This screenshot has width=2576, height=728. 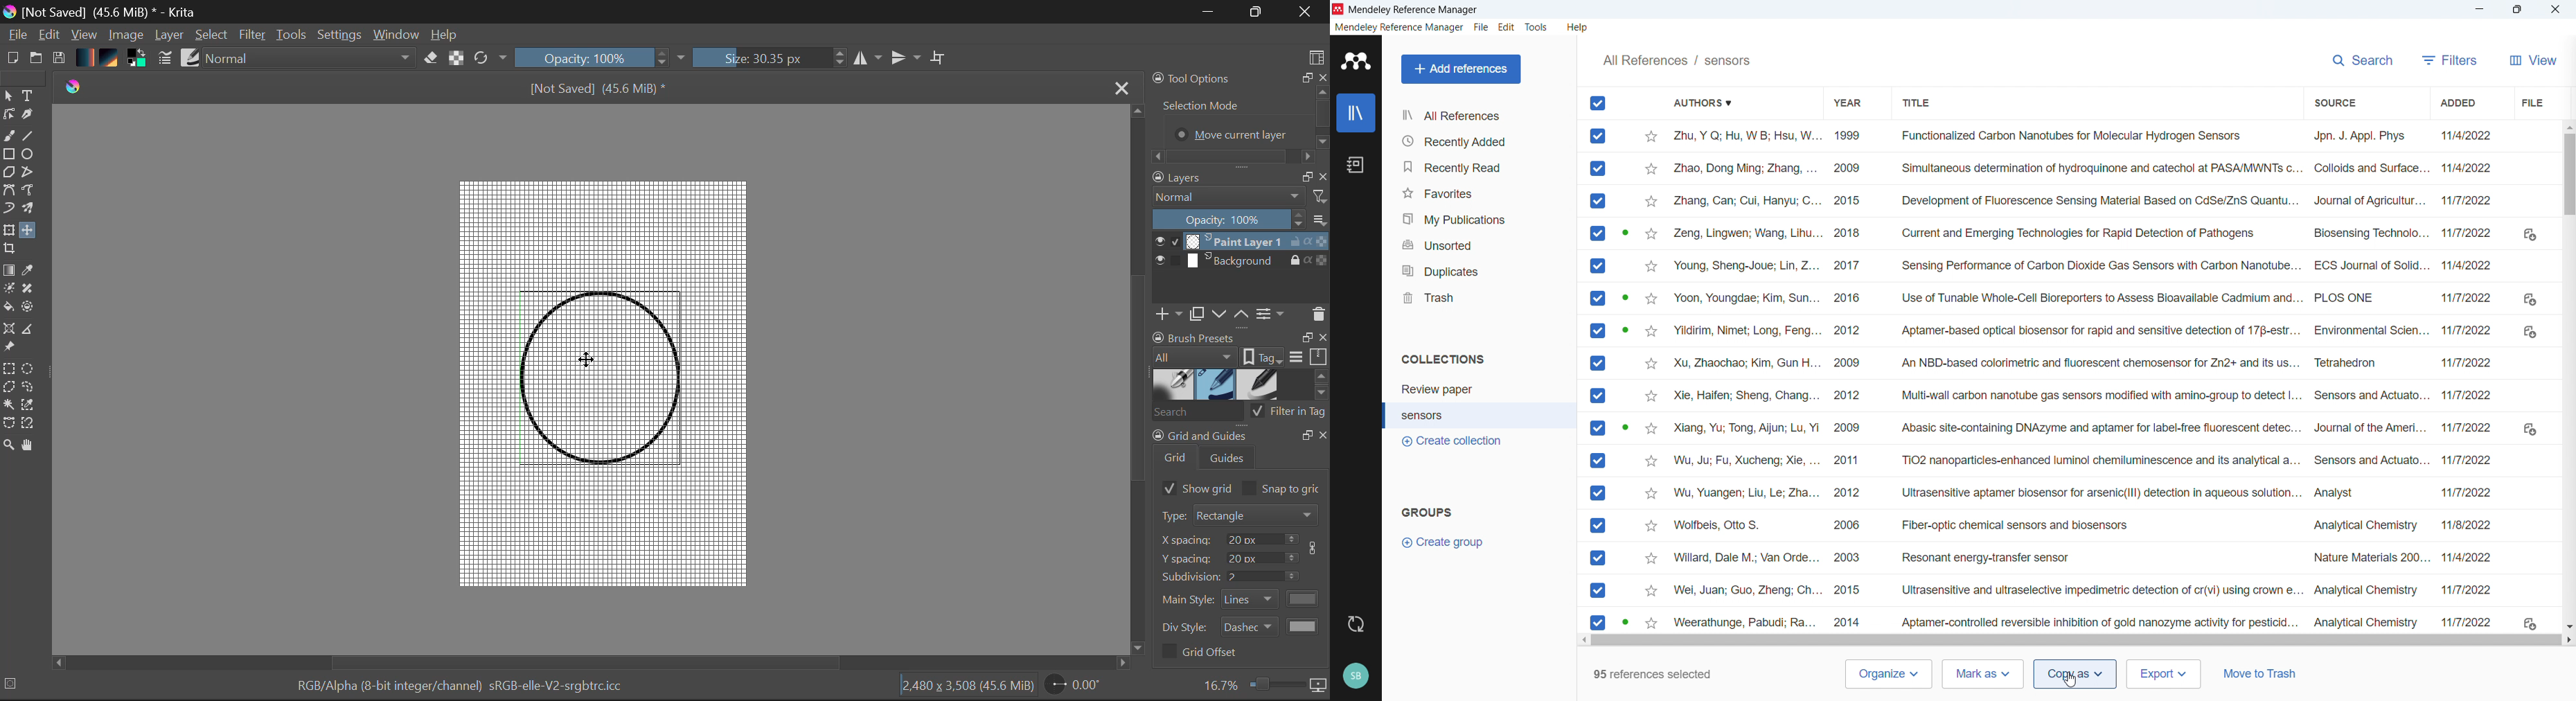 What do you see at coordinates (1398, 27) in the screenshot?
I see `mendeley reference manager` at bounding box center [1398, 27].